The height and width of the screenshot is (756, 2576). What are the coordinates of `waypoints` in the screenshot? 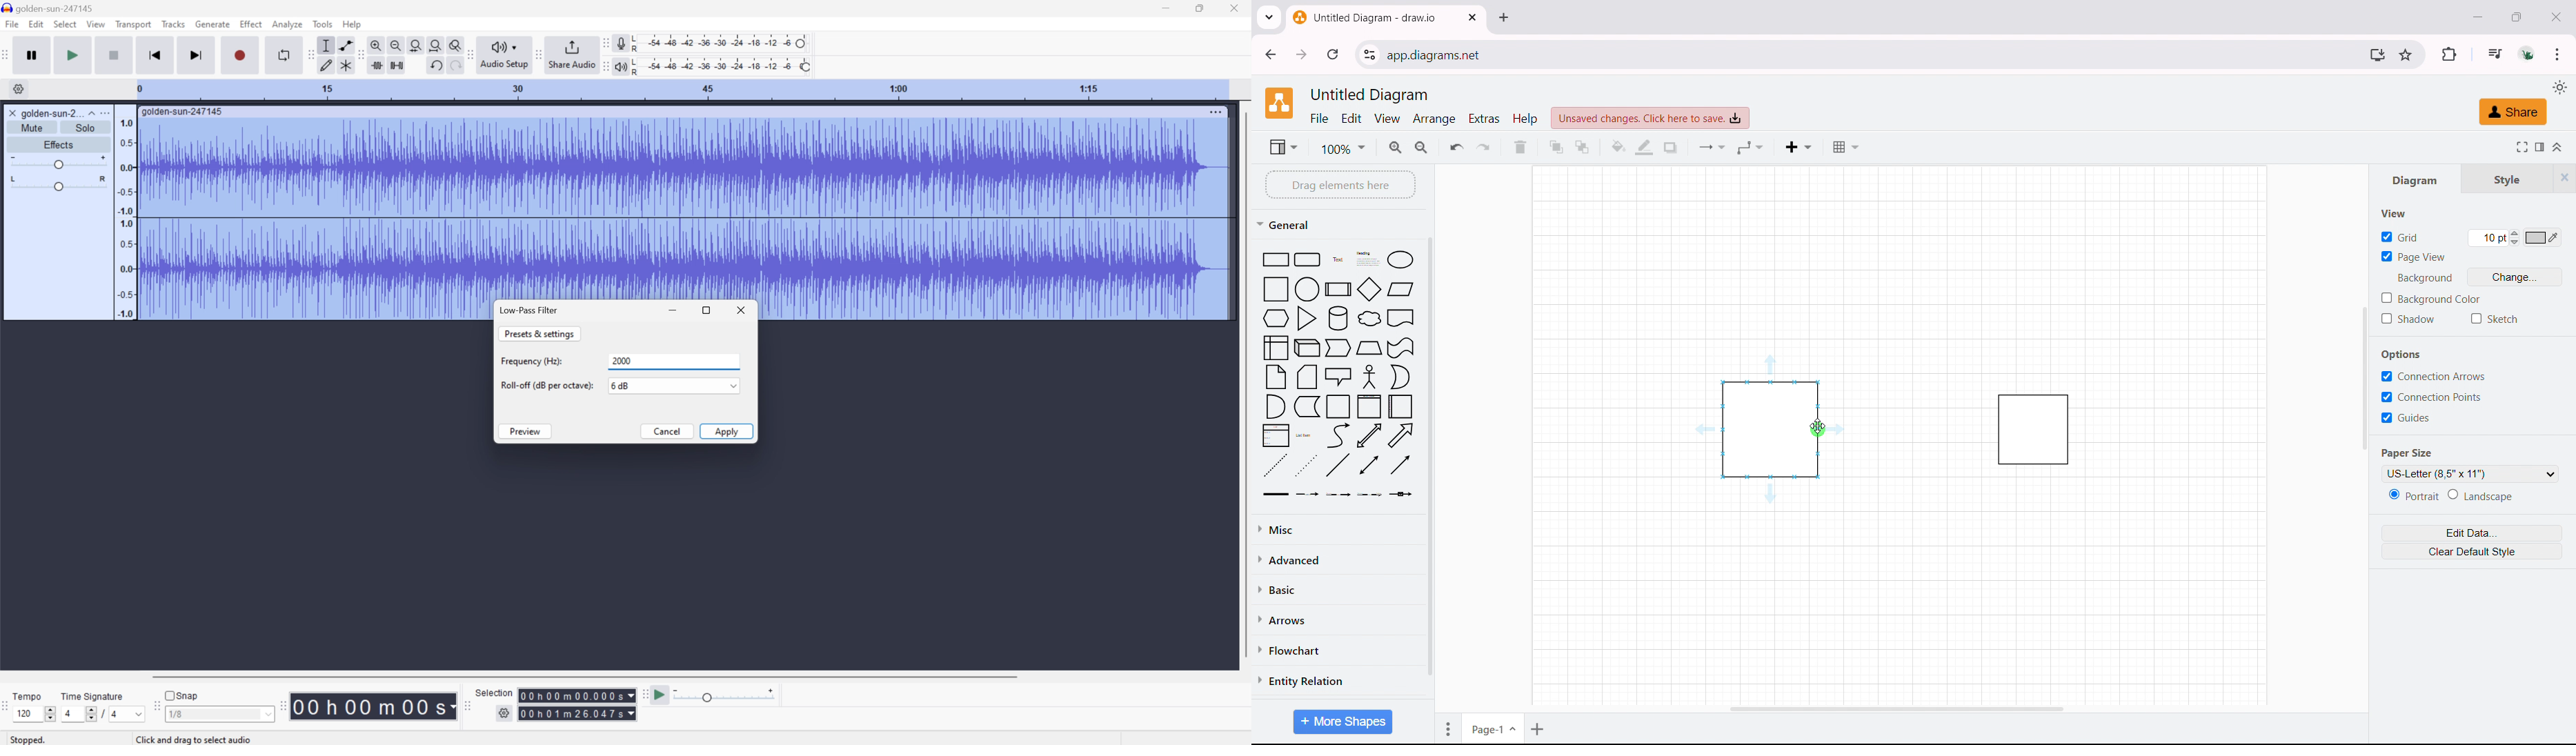 It's located at (1750, 147).